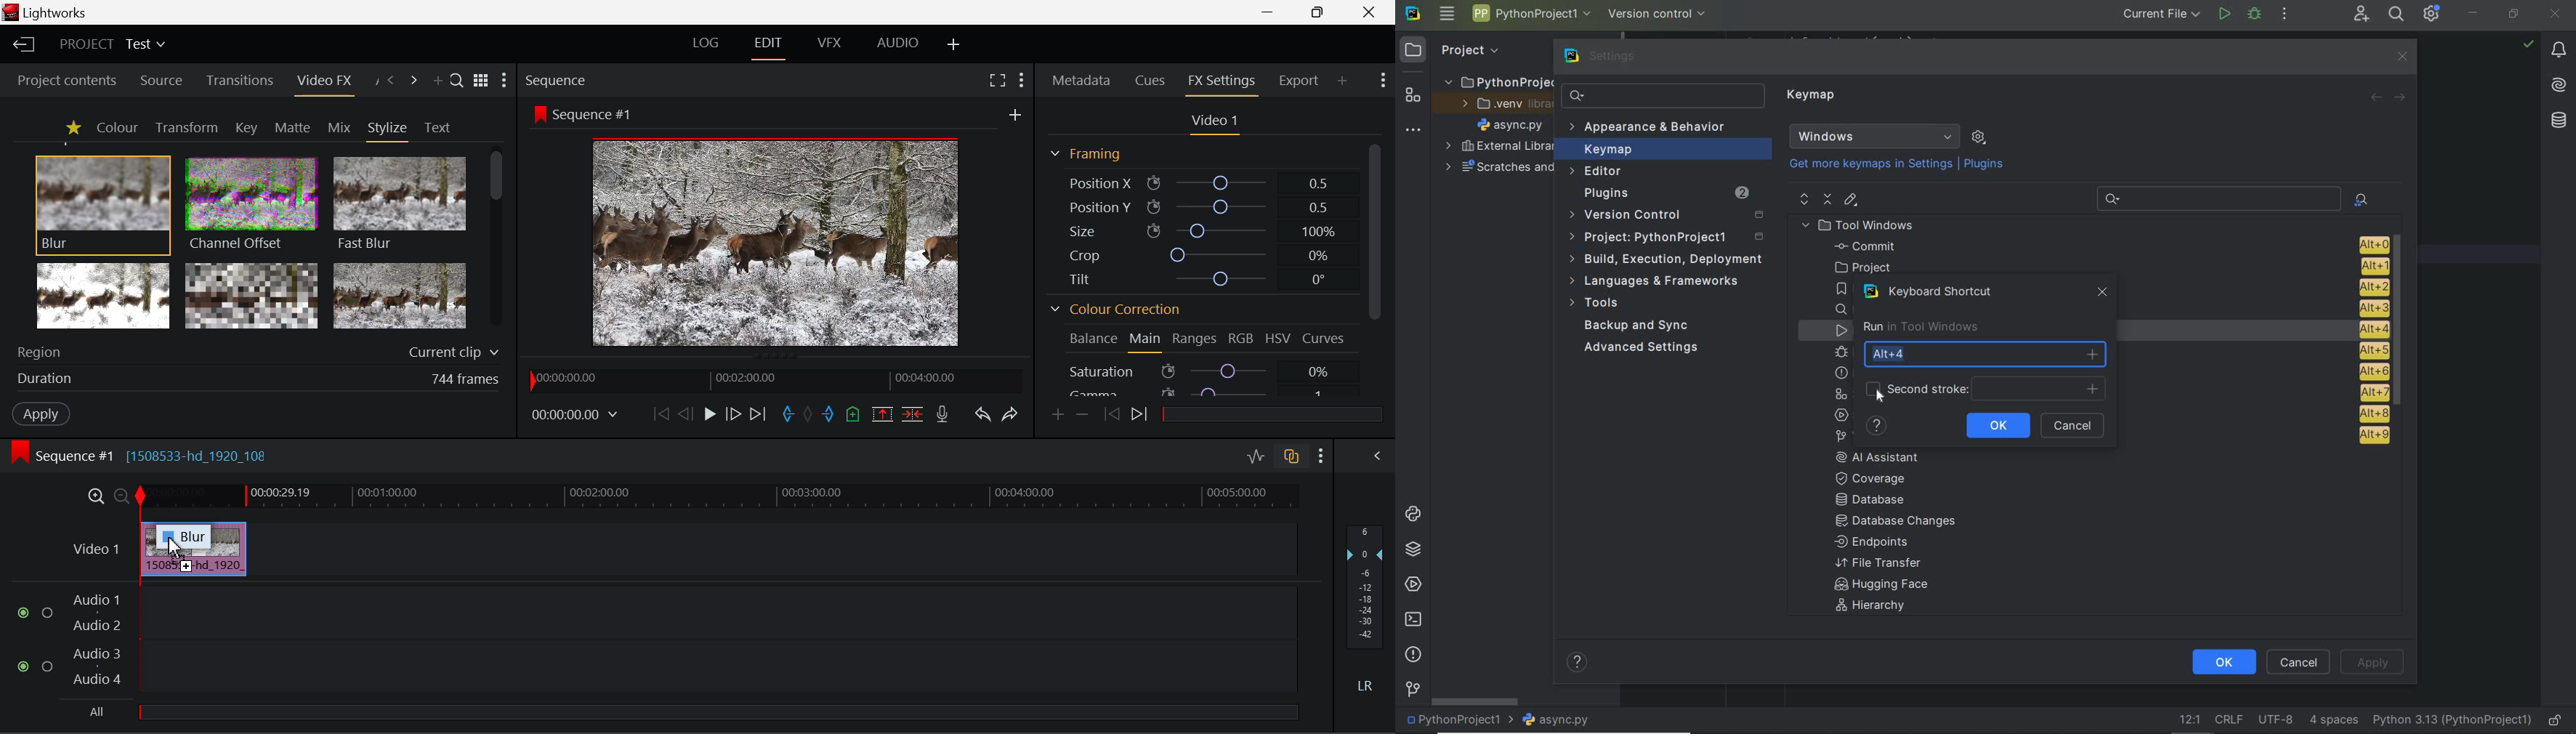  I want to click on show scheme actions, so click(1979, 136).